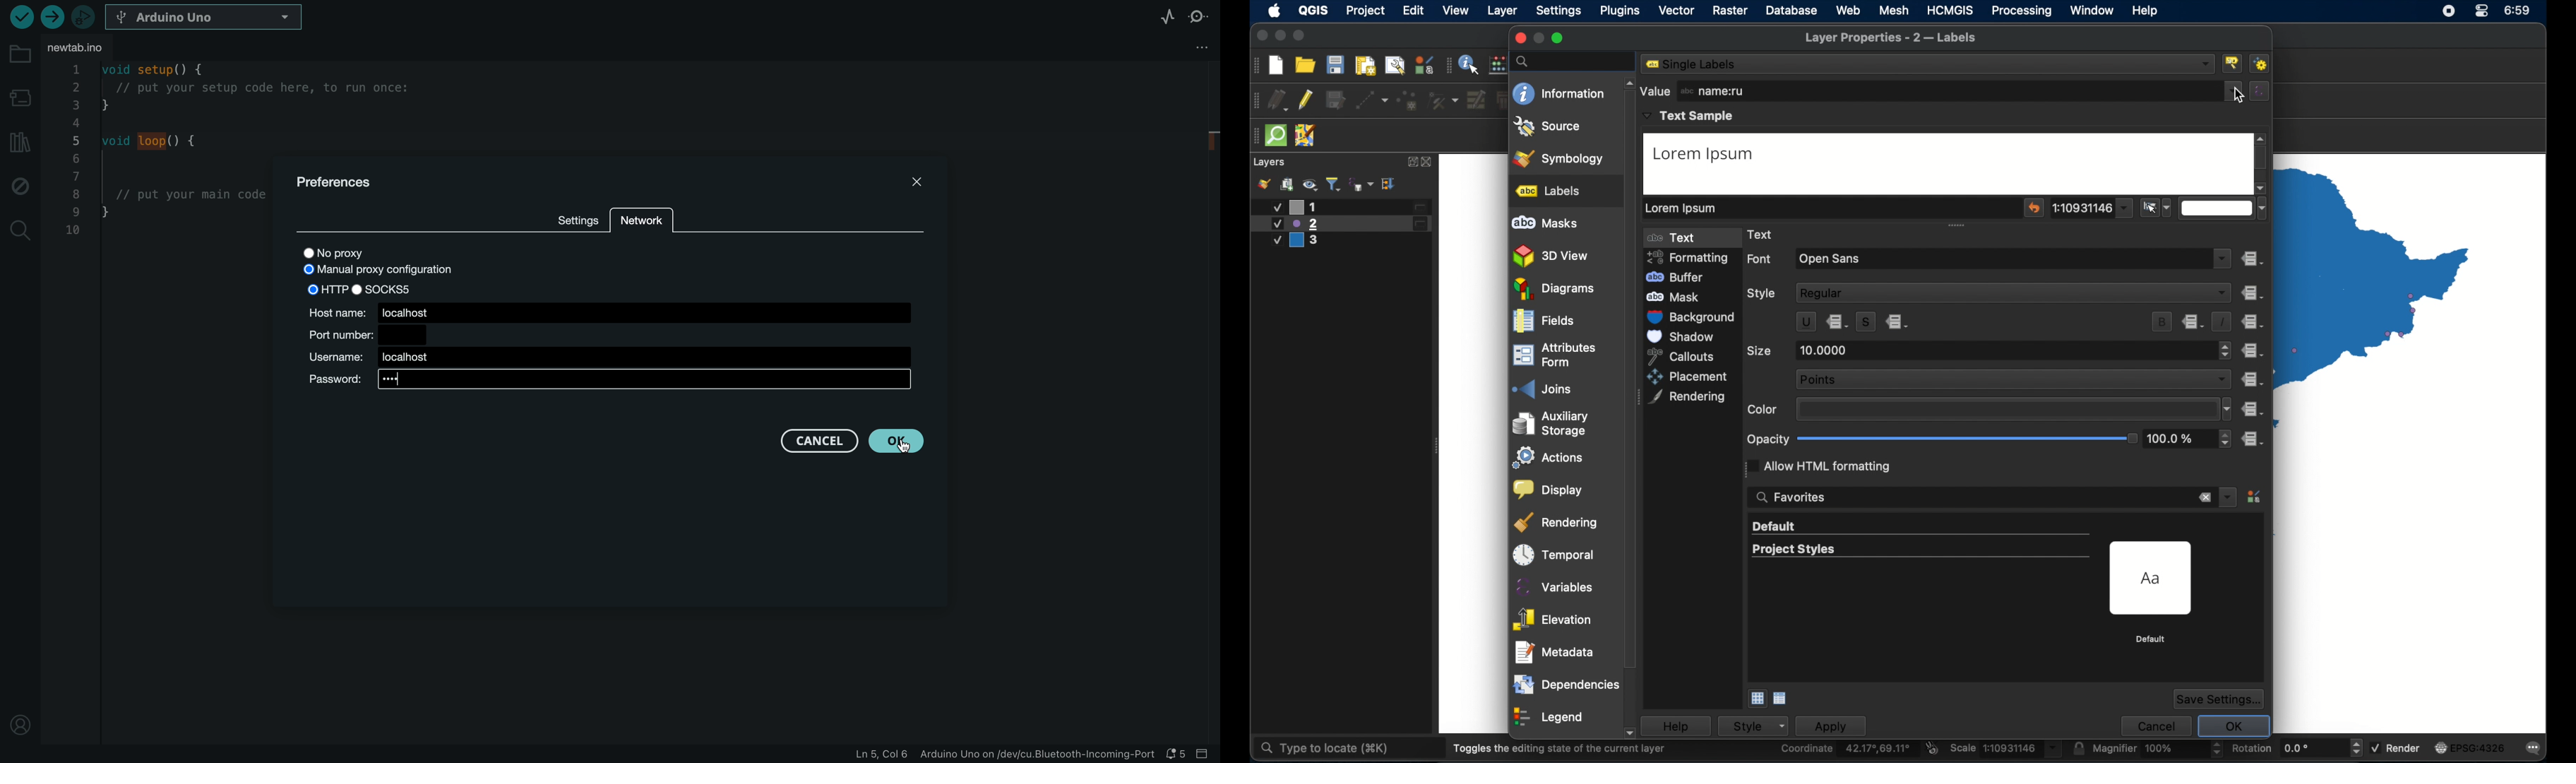 This screenshot has height=784, width=2576. What do you see at coordinates (1275, 11) in the screenshot?
I see `apple icon` at bounding box center [1275, 11].